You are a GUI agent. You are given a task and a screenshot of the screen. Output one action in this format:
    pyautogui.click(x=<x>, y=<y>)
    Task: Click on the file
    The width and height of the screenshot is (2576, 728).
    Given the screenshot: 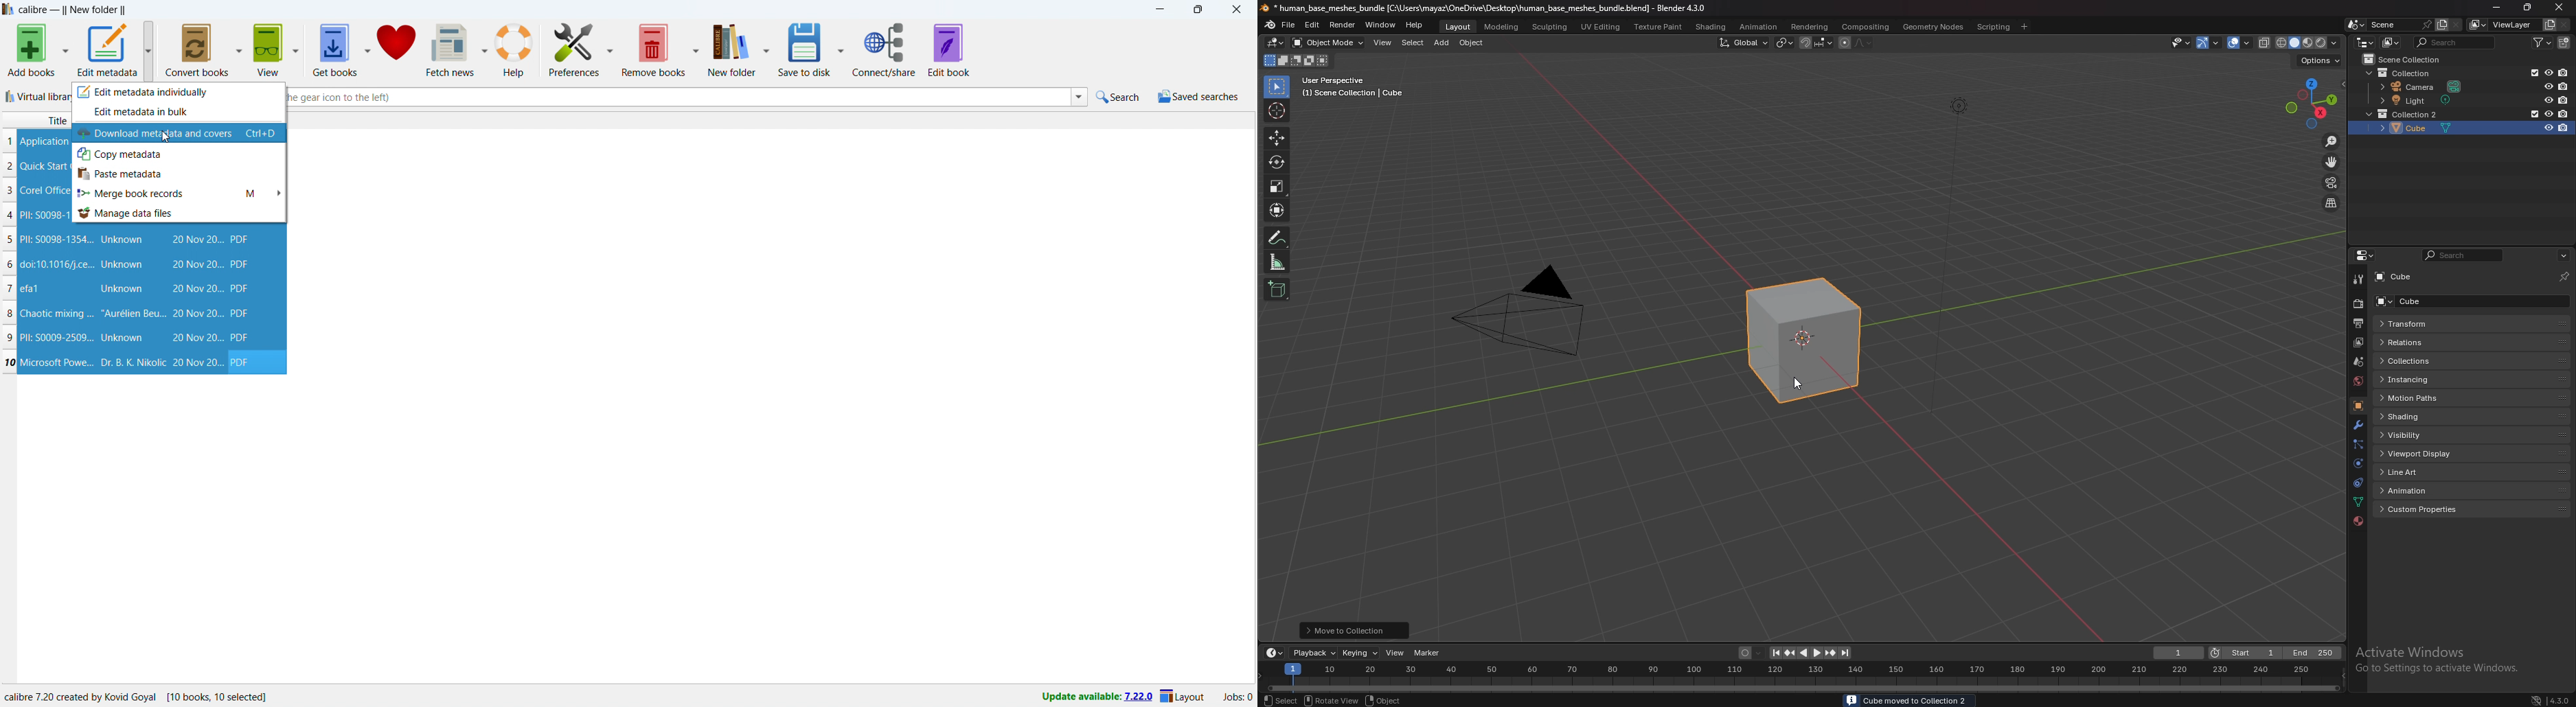 What is the action you would take?
    pyautogui.click(x=1289, y=25)
    